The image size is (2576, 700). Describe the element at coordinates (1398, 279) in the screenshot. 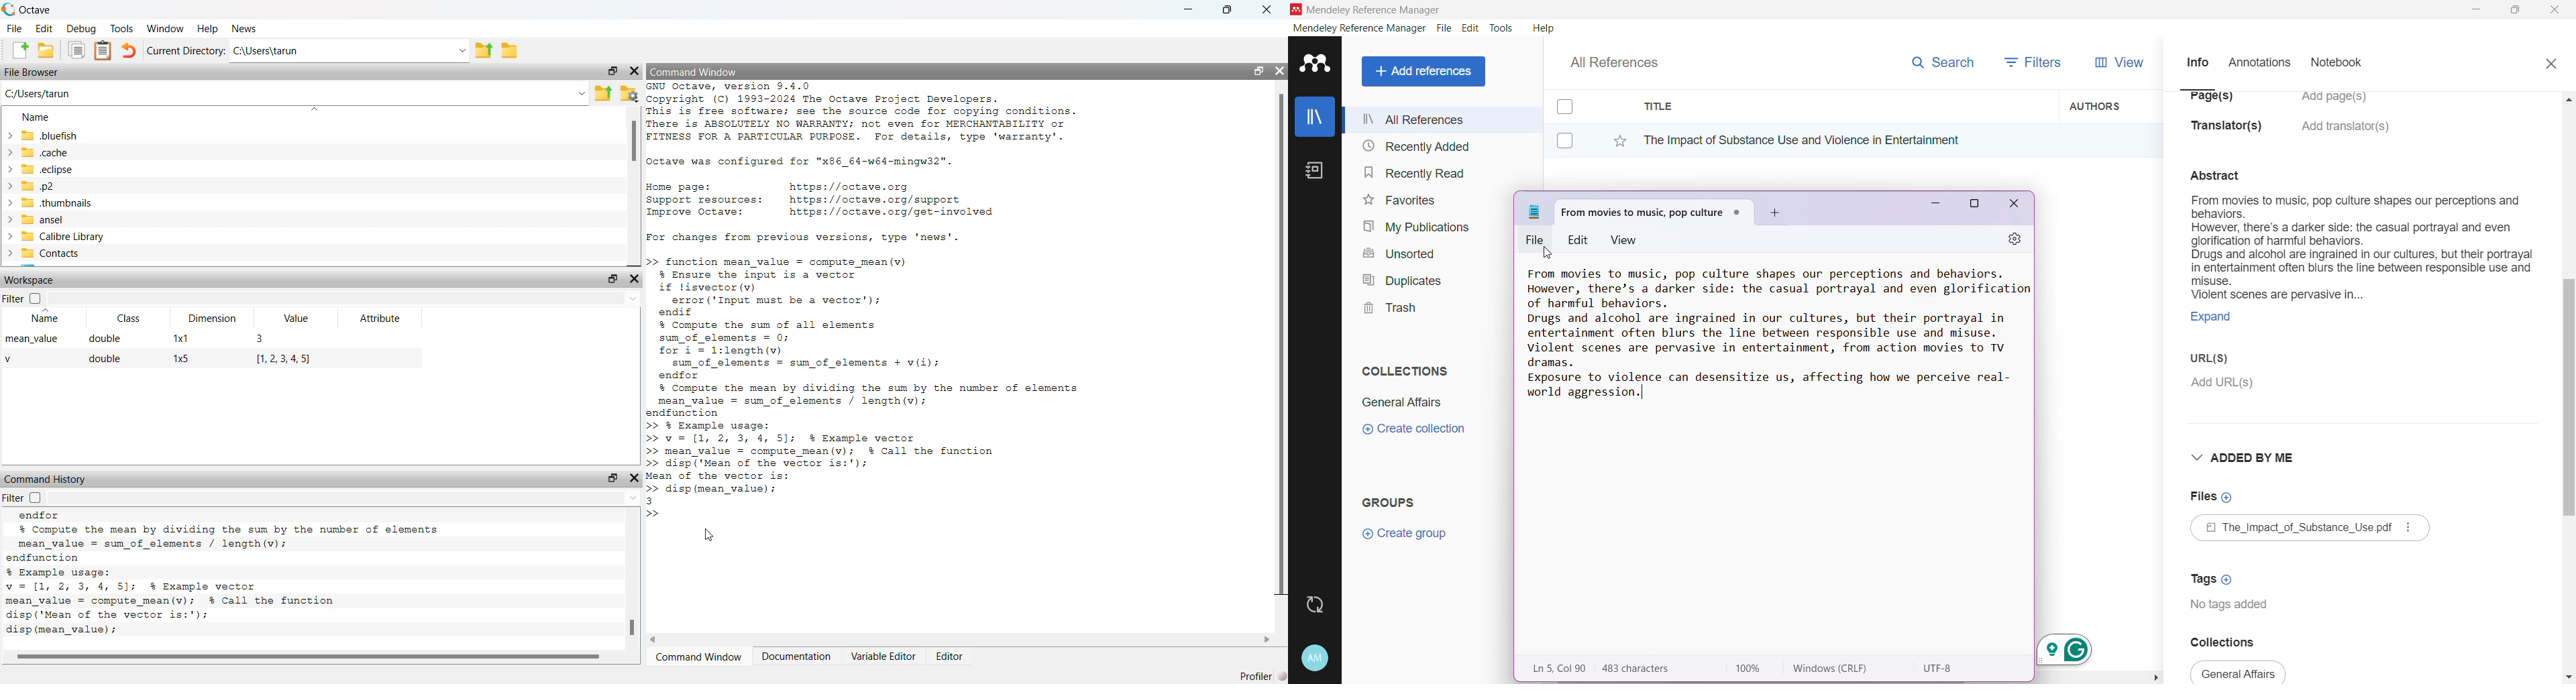

I see `Duplicates` at that location.